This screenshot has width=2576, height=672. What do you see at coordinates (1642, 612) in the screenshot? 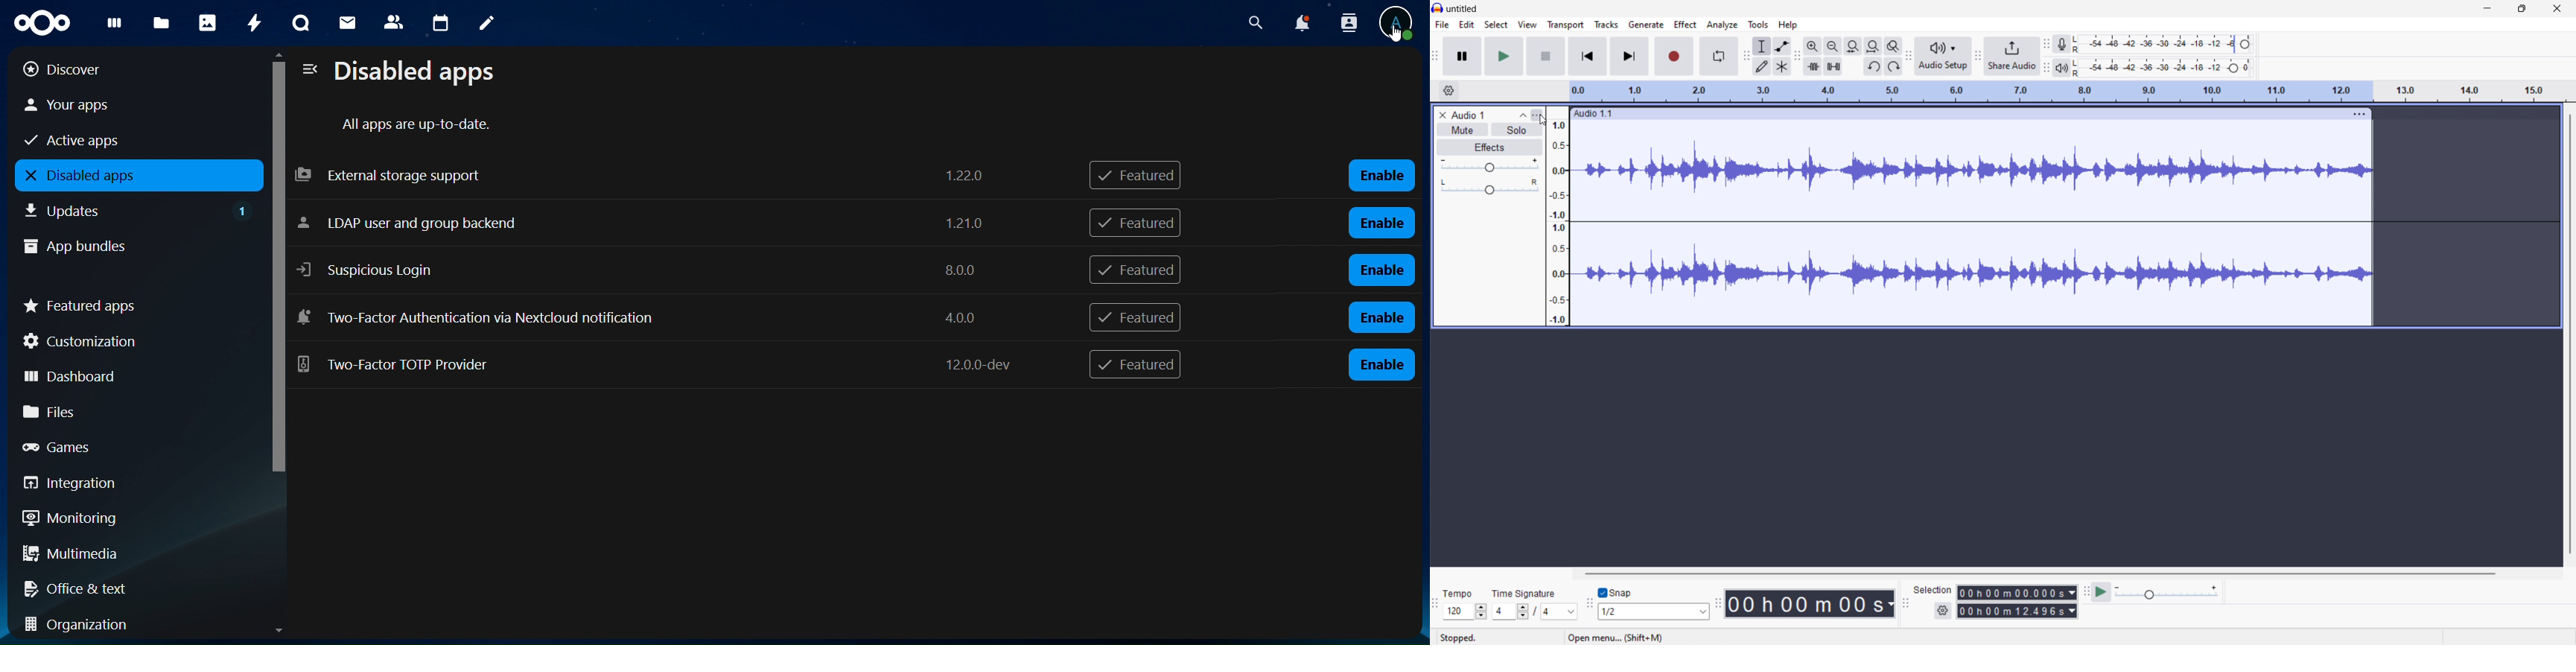
I see `1/2` at bounding box center [1642, 612].